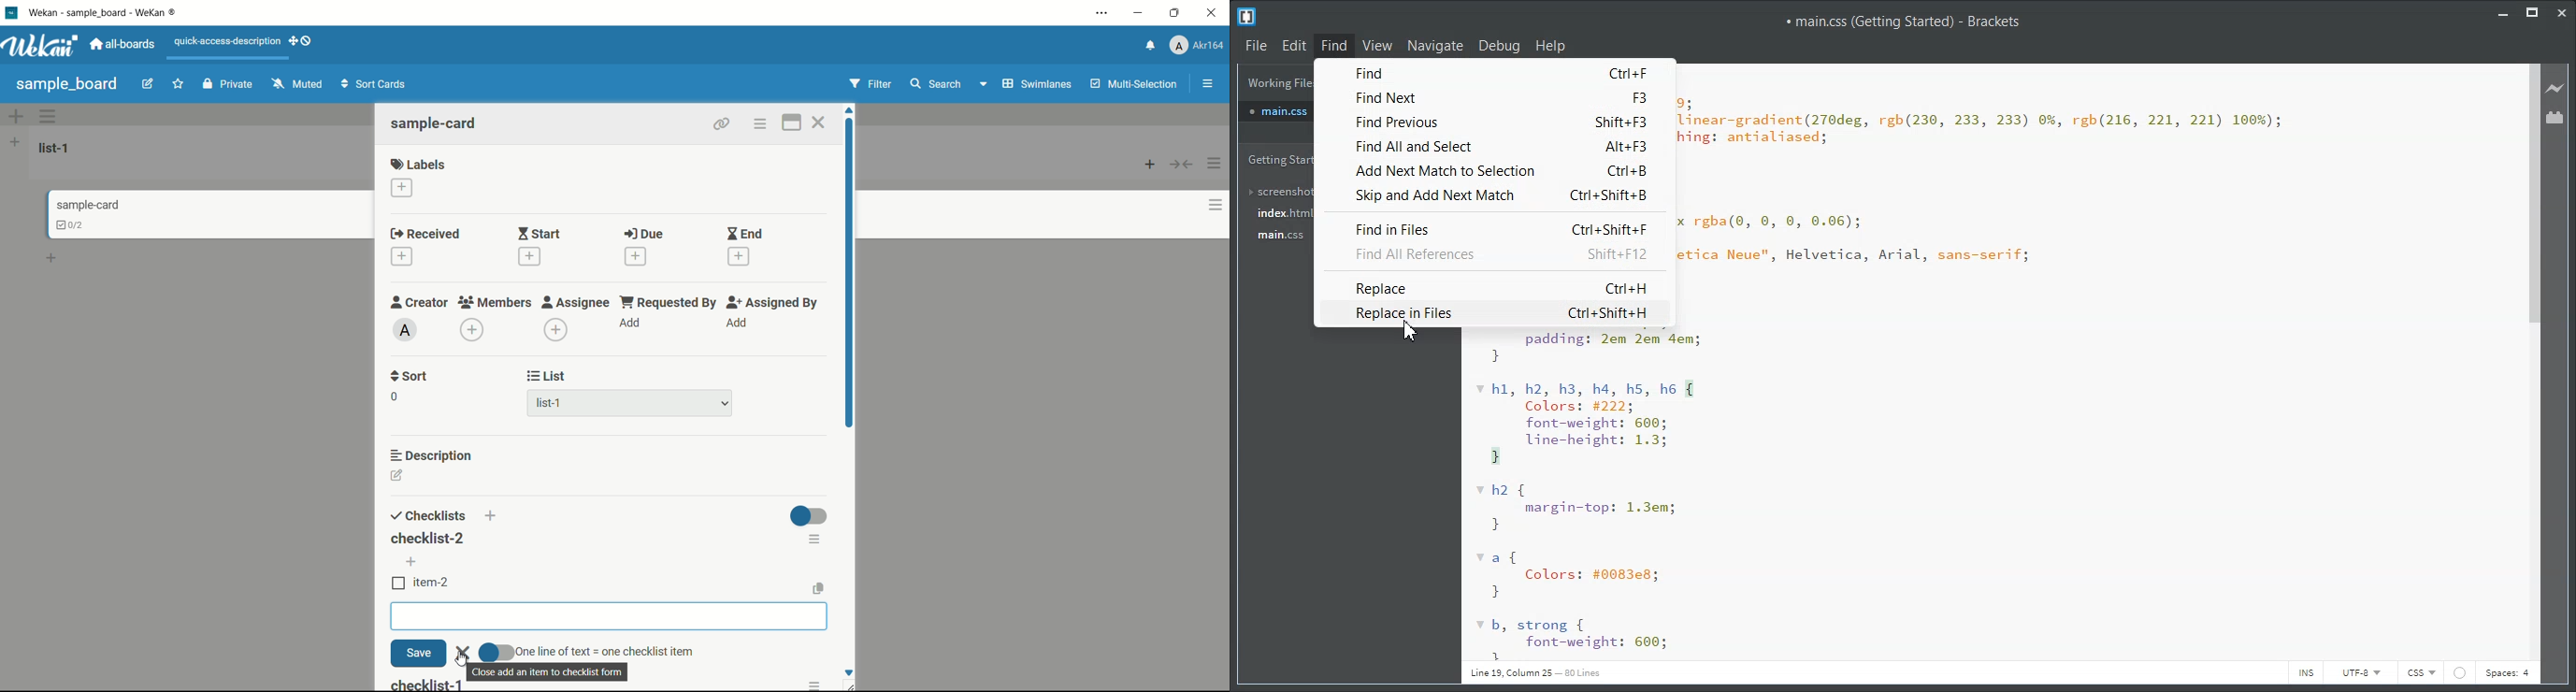  What do you see at coordinates (1503, 253) in the screenshot?
I see `Find All References Shift+F12` at bounding box center [1503, 253].